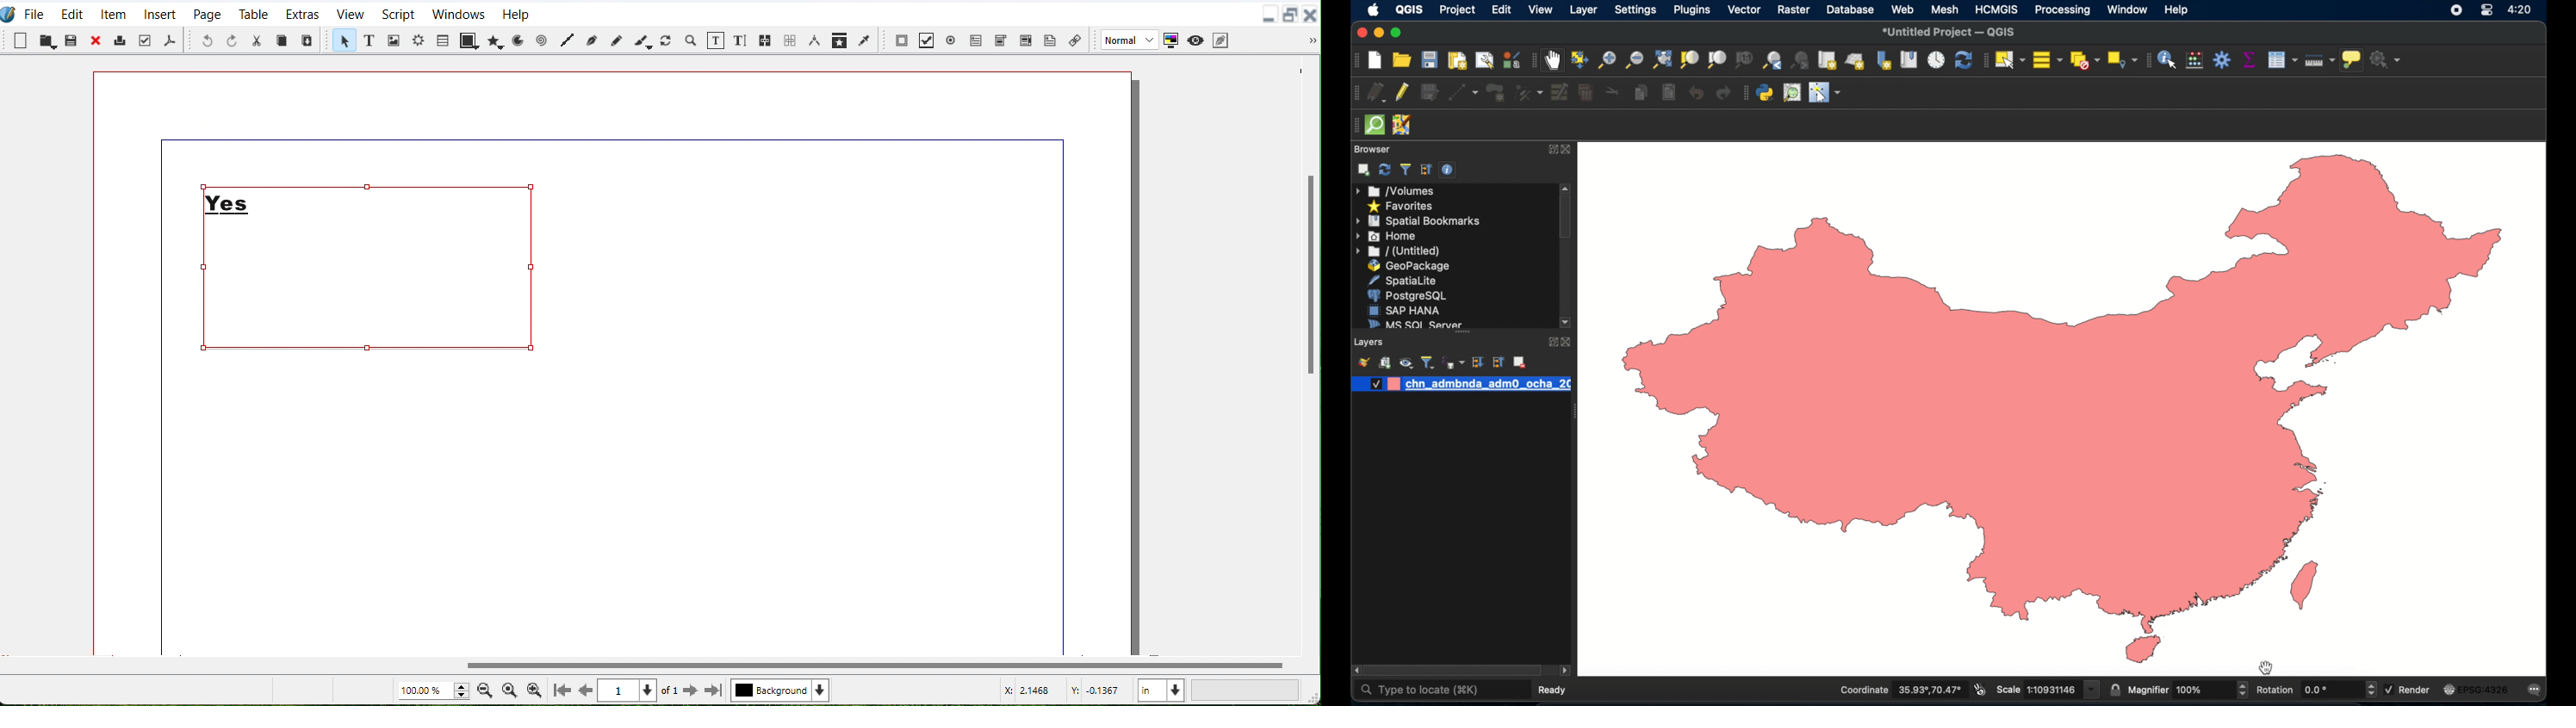  What do you see at coordinates (1566, 187) in the screenshot?
I see `scroll up arrow` at bounding box center [1566, 187].